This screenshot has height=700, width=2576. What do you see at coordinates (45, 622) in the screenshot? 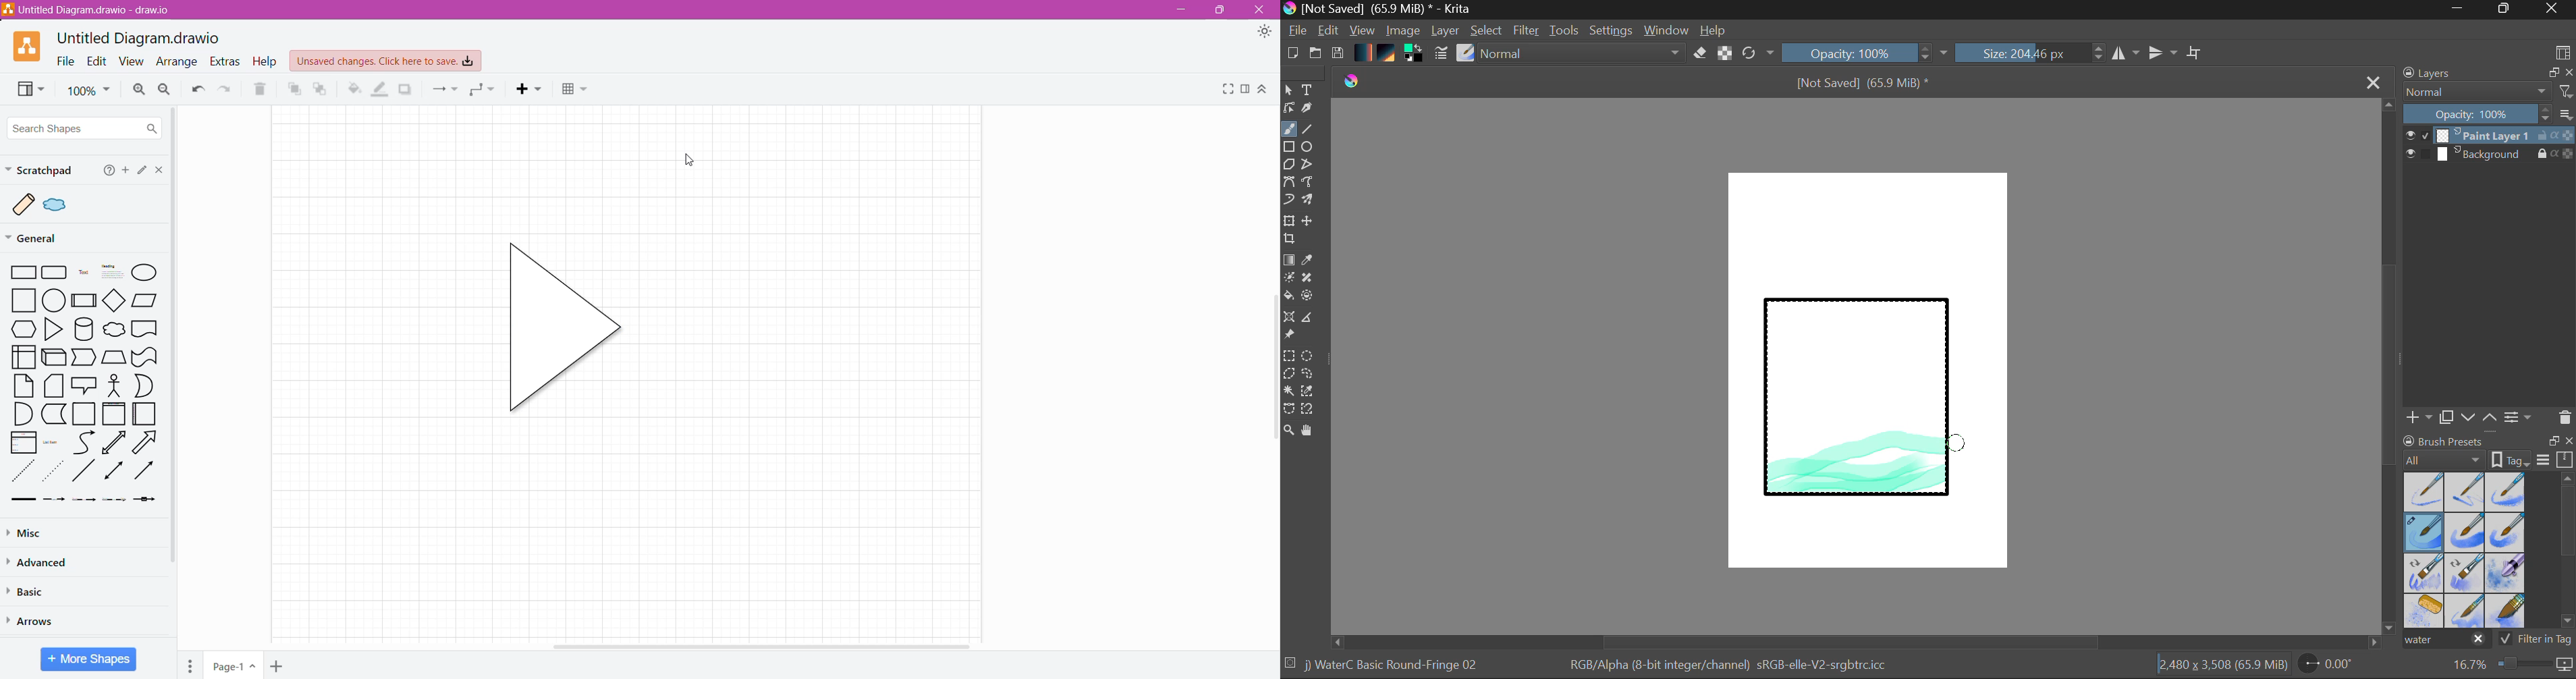
I see `Arrows` at bounding box center [45, 622].